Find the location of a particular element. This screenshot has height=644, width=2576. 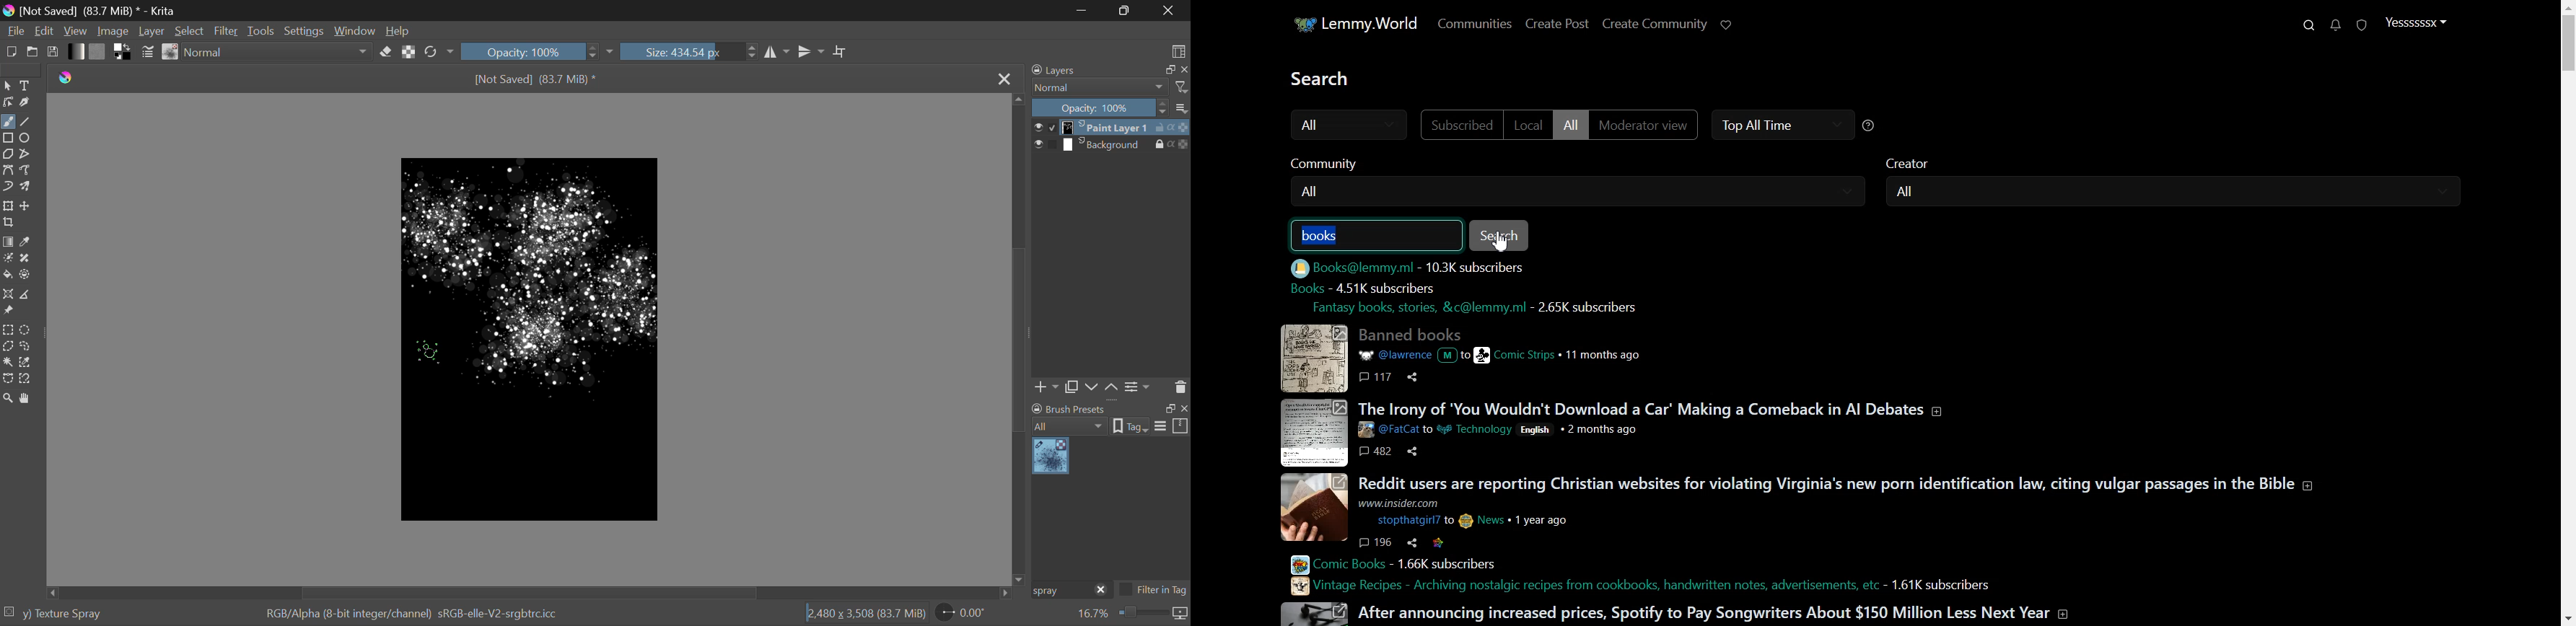

Pan is located at coordinates (27, 399).